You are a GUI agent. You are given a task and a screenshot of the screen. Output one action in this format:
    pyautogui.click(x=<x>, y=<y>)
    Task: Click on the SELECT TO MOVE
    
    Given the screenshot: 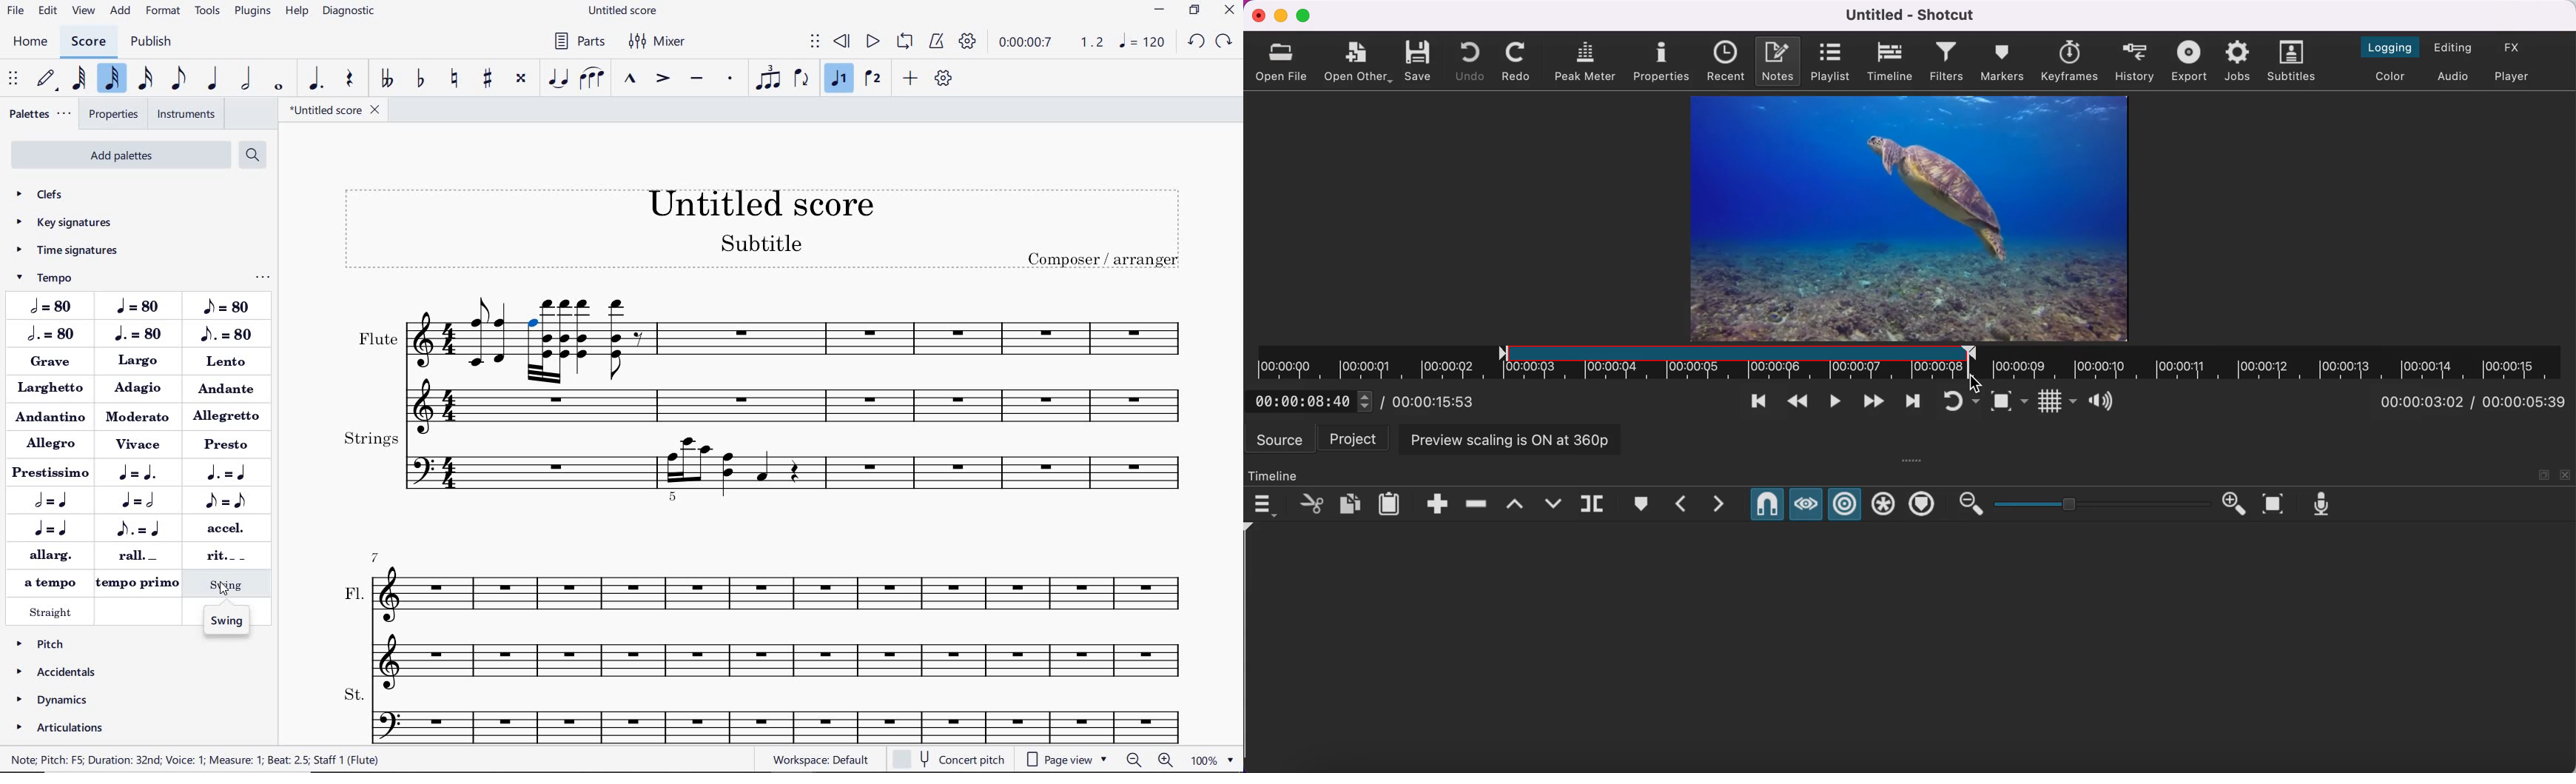 What is the action you would take?
    pyautogui.click(x=15, y=79)
    